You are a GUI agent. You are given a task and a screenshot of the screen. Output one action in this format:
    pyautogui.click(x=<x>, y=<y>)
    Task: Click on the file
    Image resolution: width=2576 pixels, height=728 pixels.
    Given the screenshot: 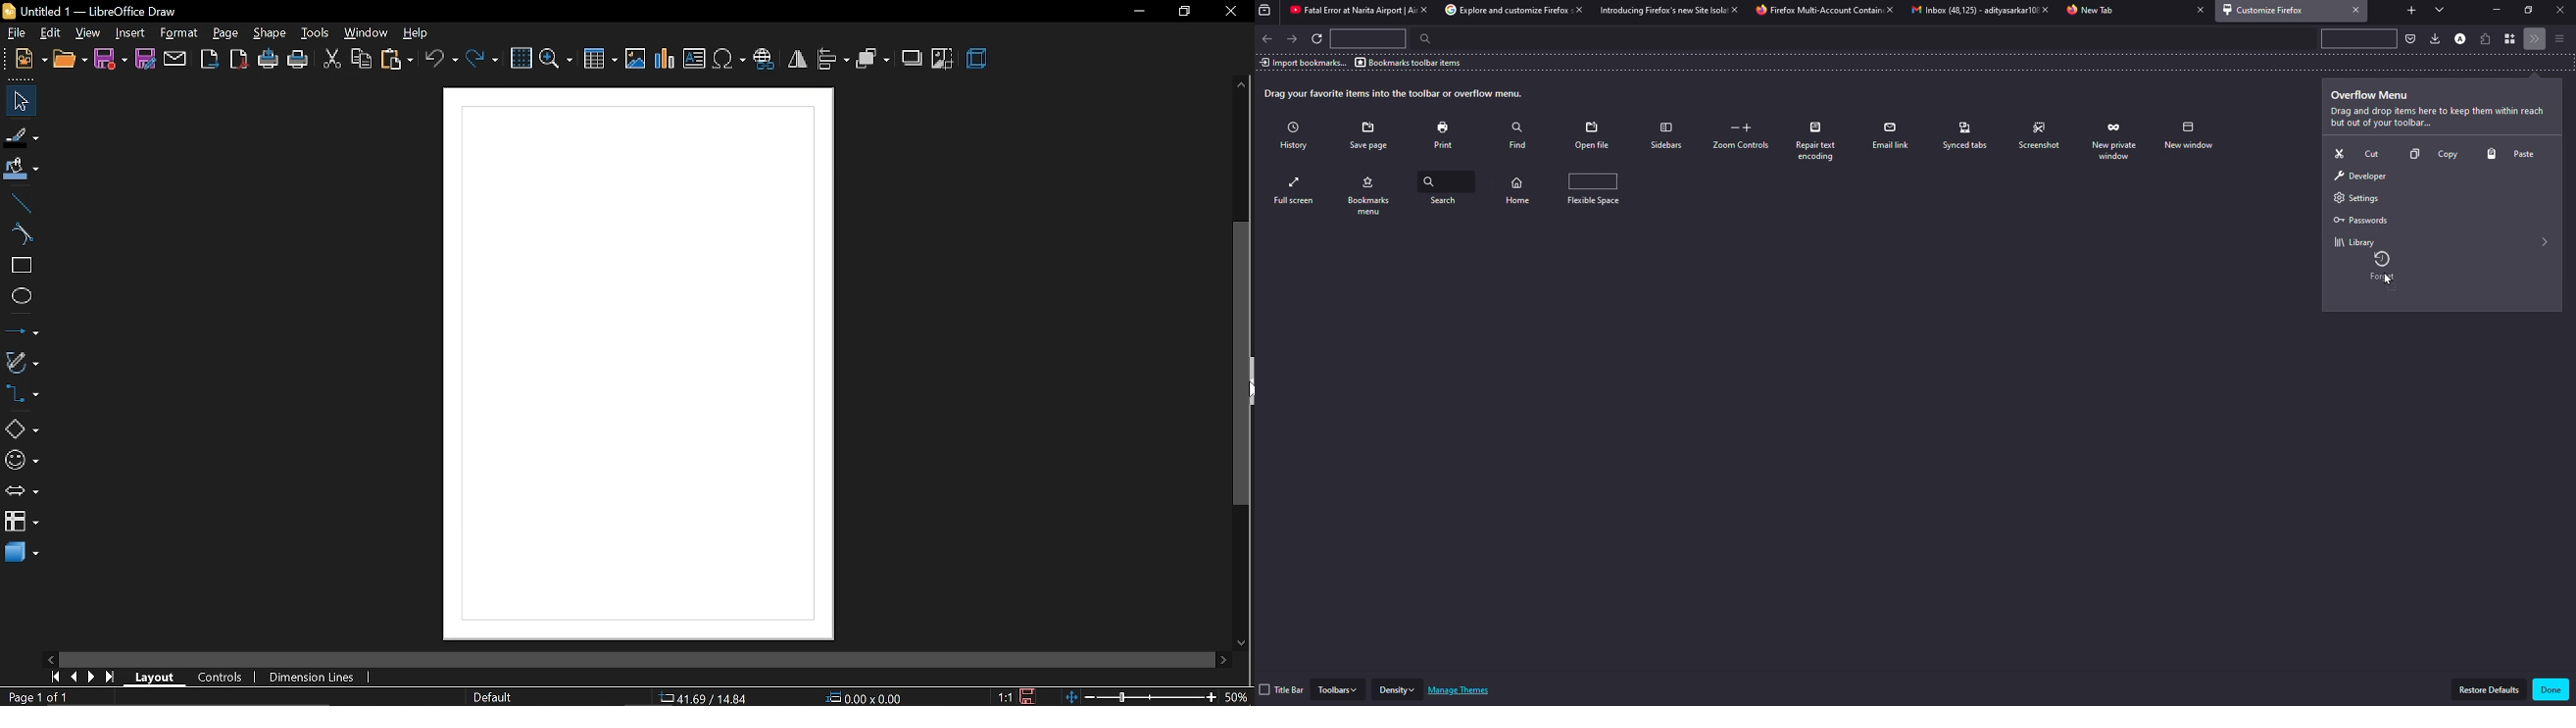 What is the action you would take?
    pyautogui.click(x=16, y=32)
    